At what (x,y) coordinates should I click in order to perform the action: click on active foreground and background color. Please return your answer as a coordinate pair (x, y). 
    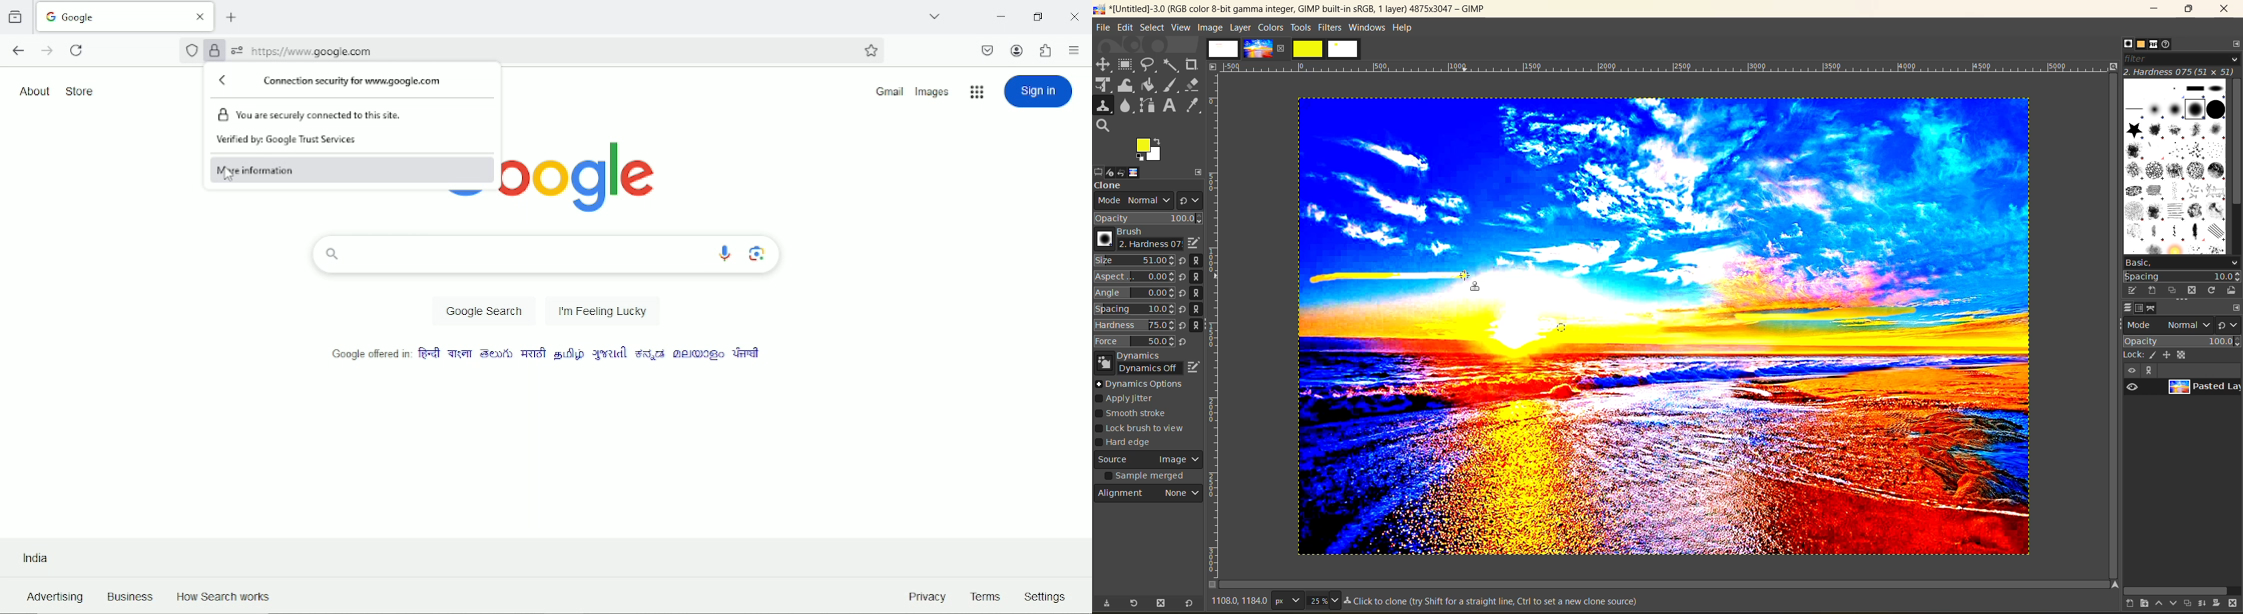
    Looking at the image, I should click on (1150, 151).